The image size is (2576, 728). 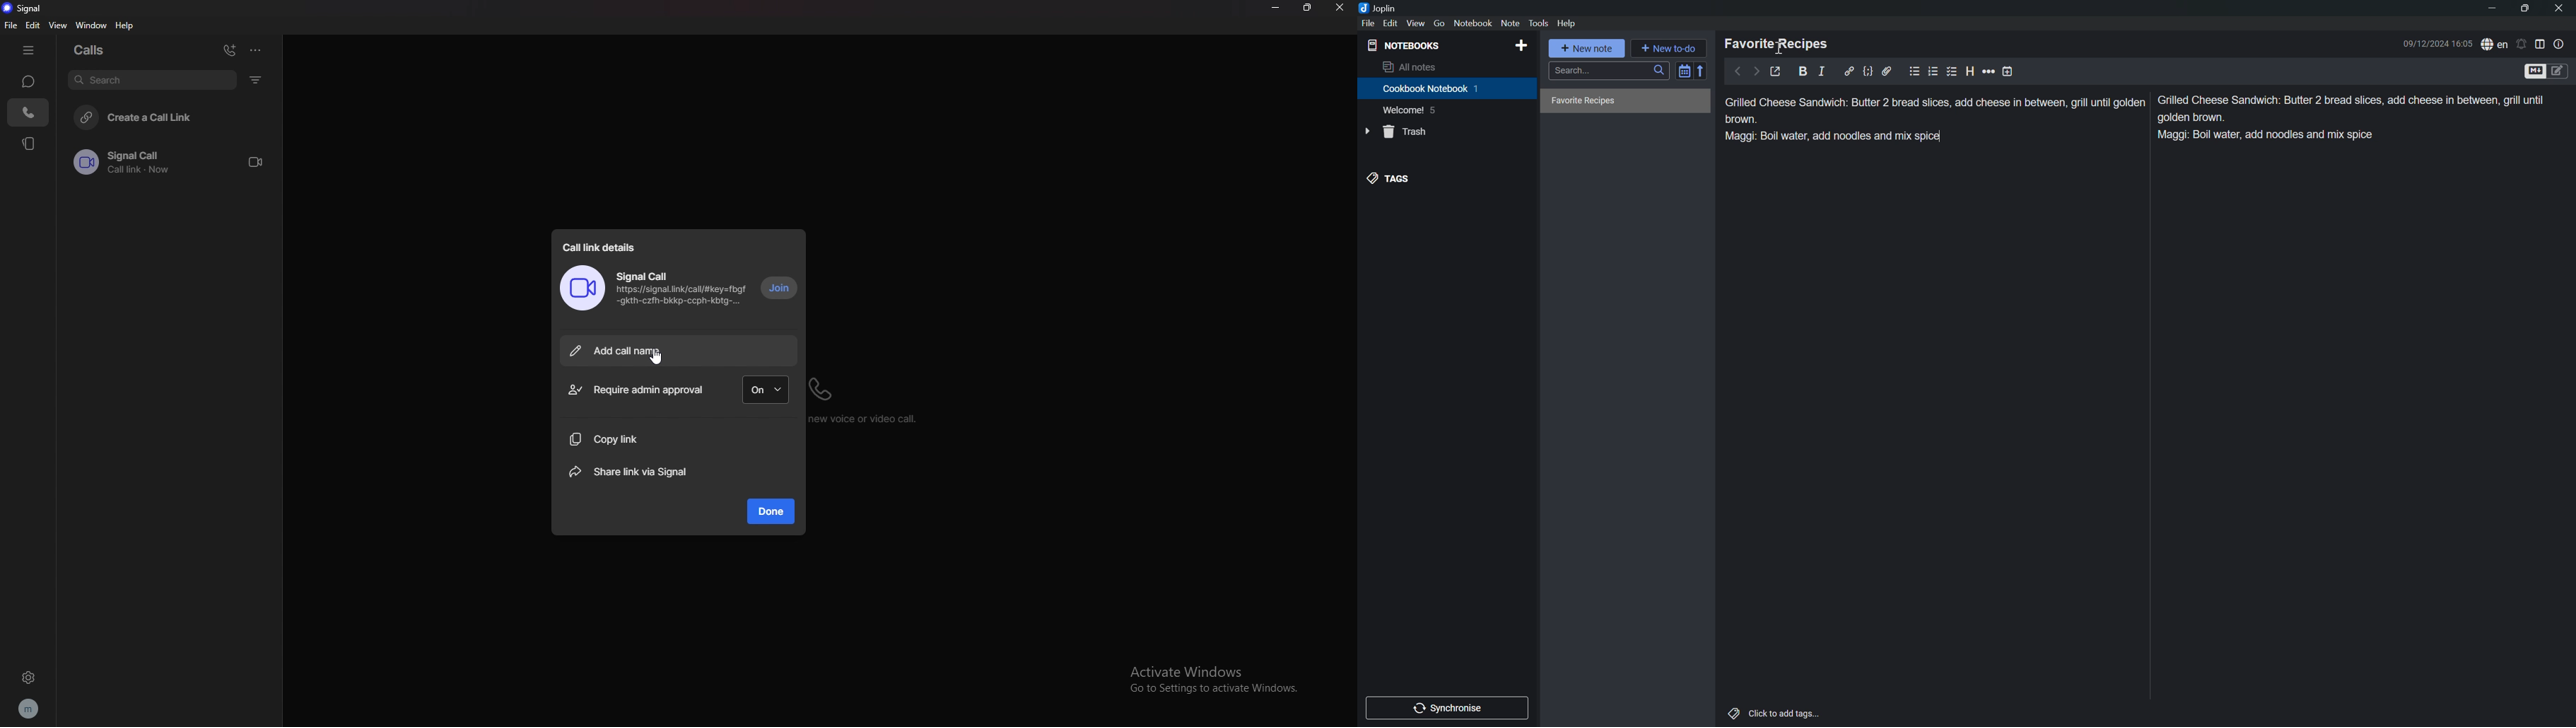 I want to click on Synchronise, so click(x=1449, y=707).